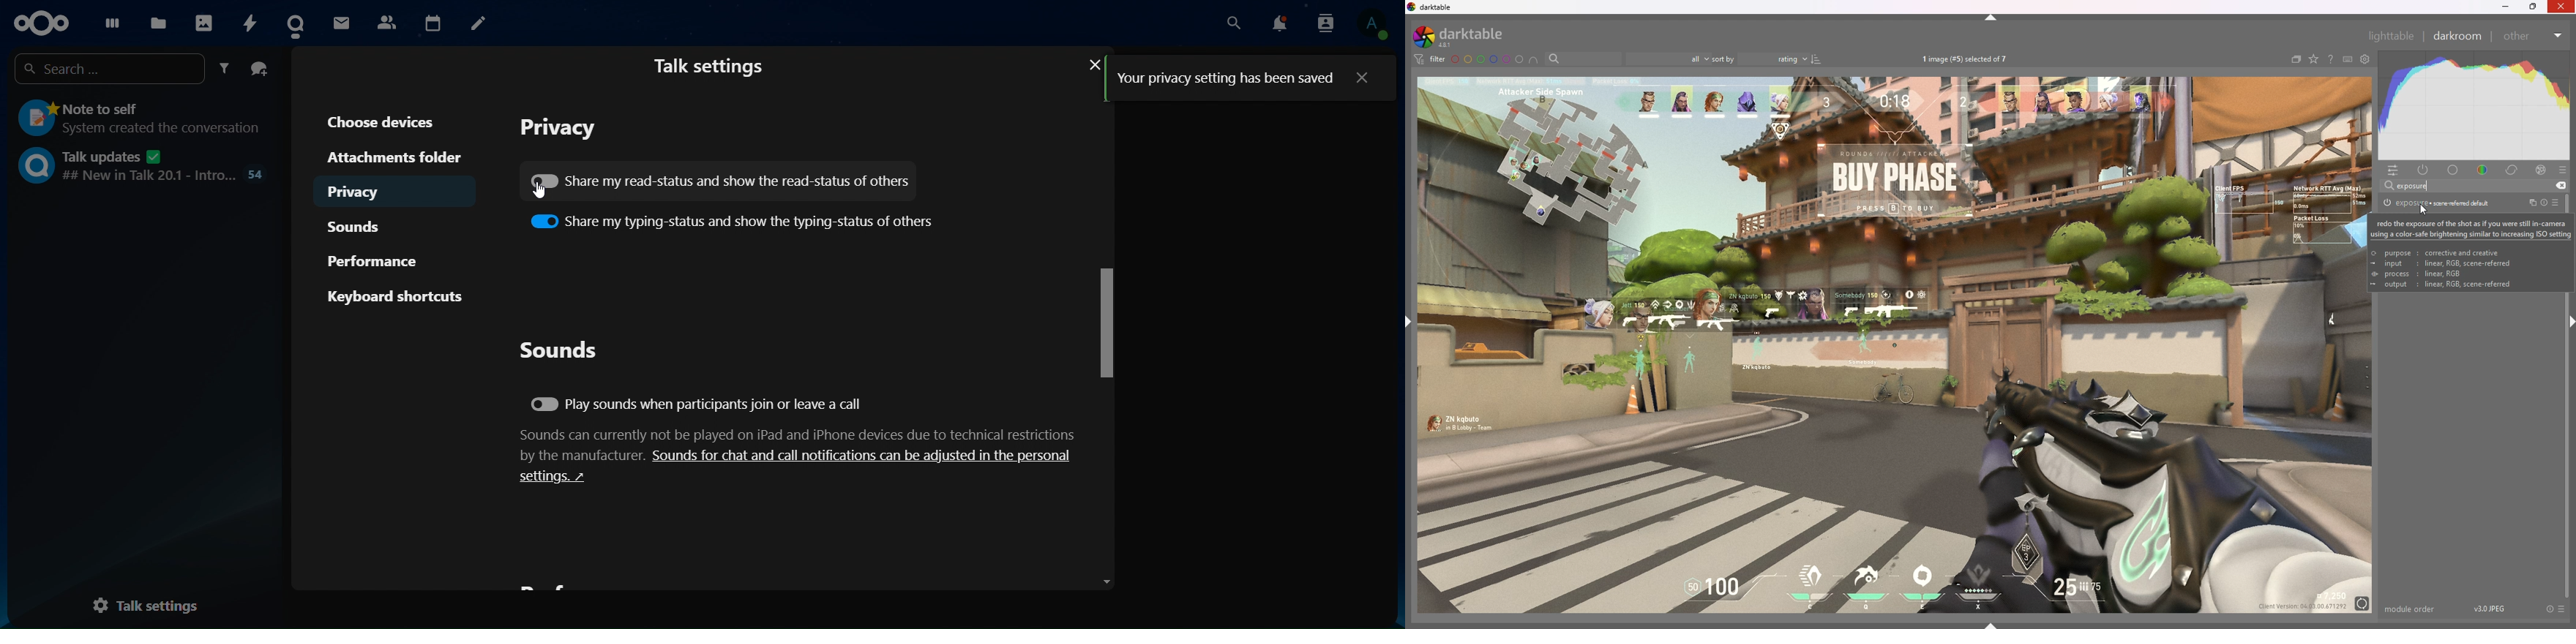  What do you see at coordinates (392, 156) in the screenshot?
I see `attachments folder` at bounding box center [392, 156].